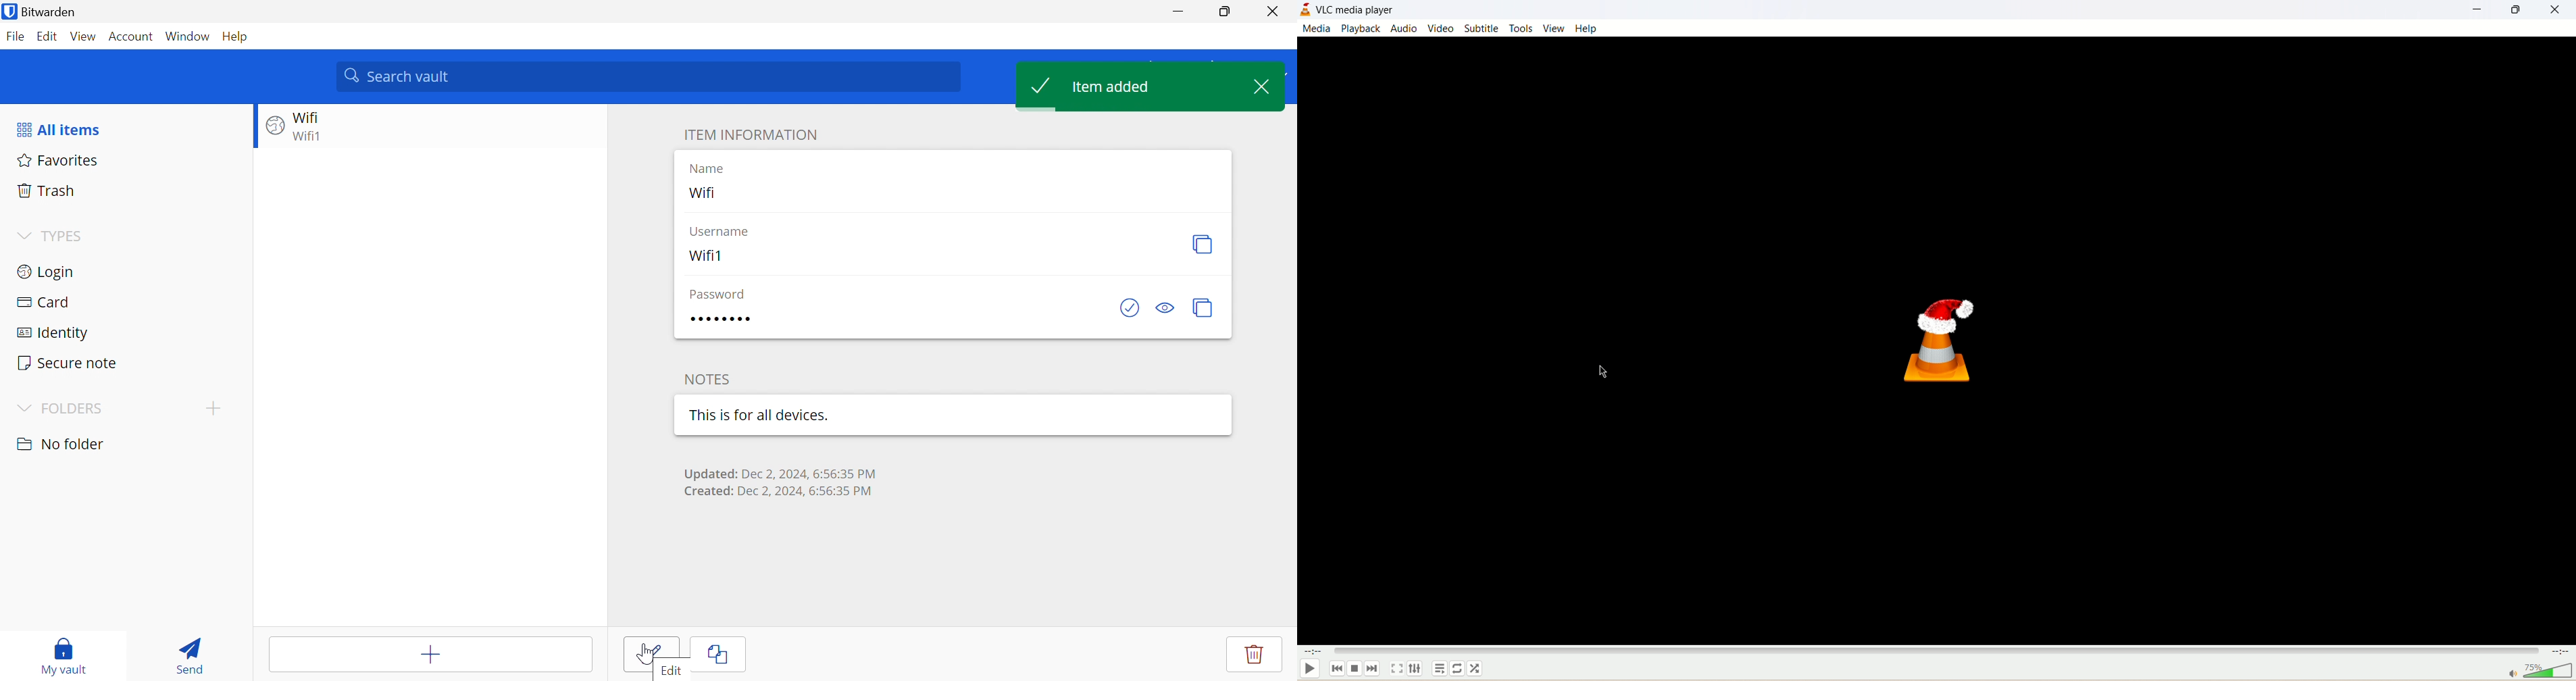 Image resolution: width=2576 pixels, height=700 pixels. What do you see at coordinates (1396, 670) in the screenshot?
I see `fullscreen` at bounding box center [1396, 670].